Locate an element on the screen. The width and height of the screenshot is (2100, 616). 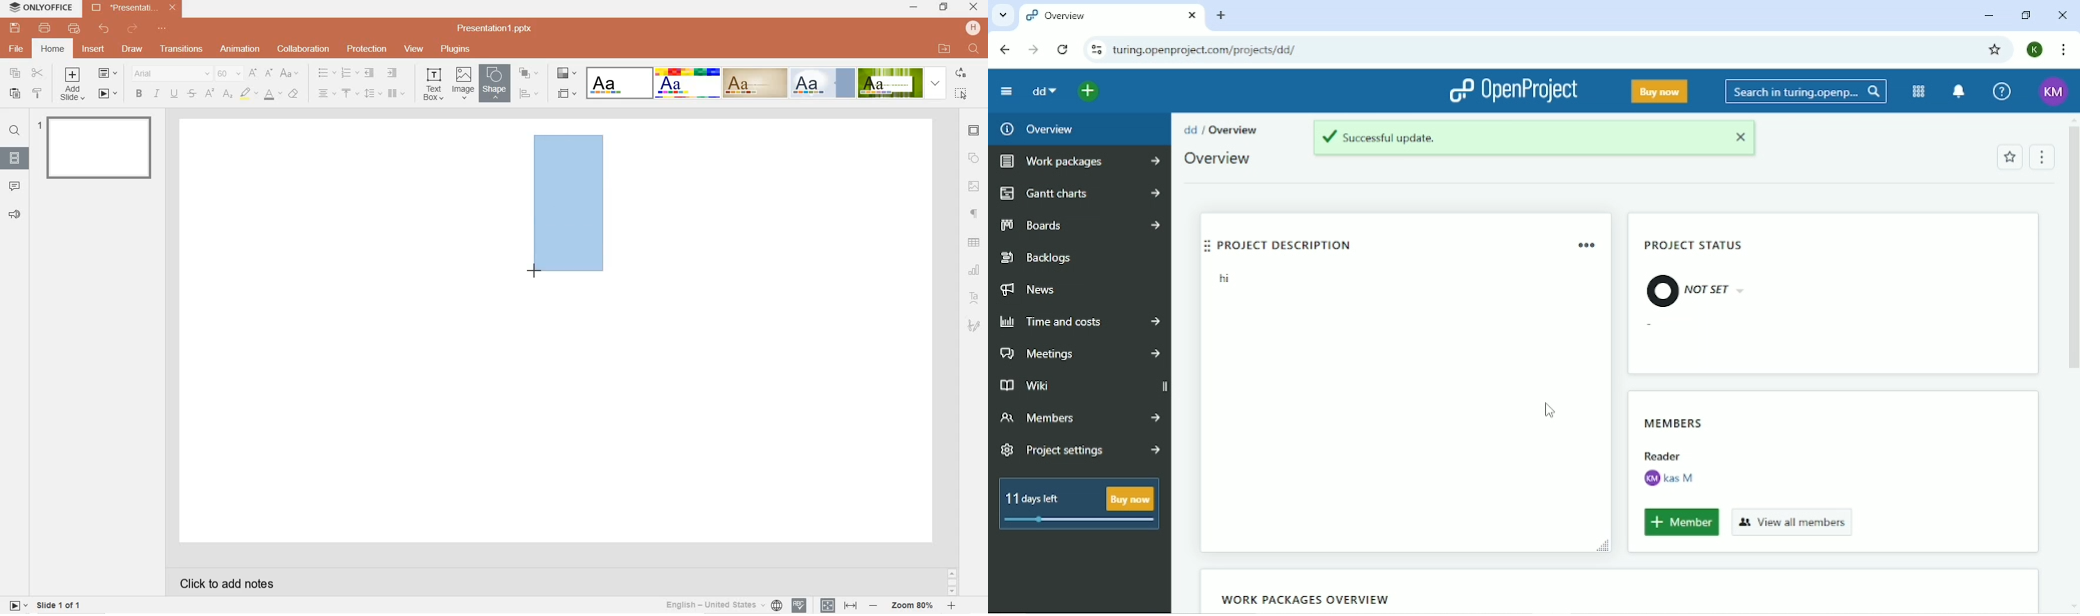
set text or document language is located at coordinates (837, 605).